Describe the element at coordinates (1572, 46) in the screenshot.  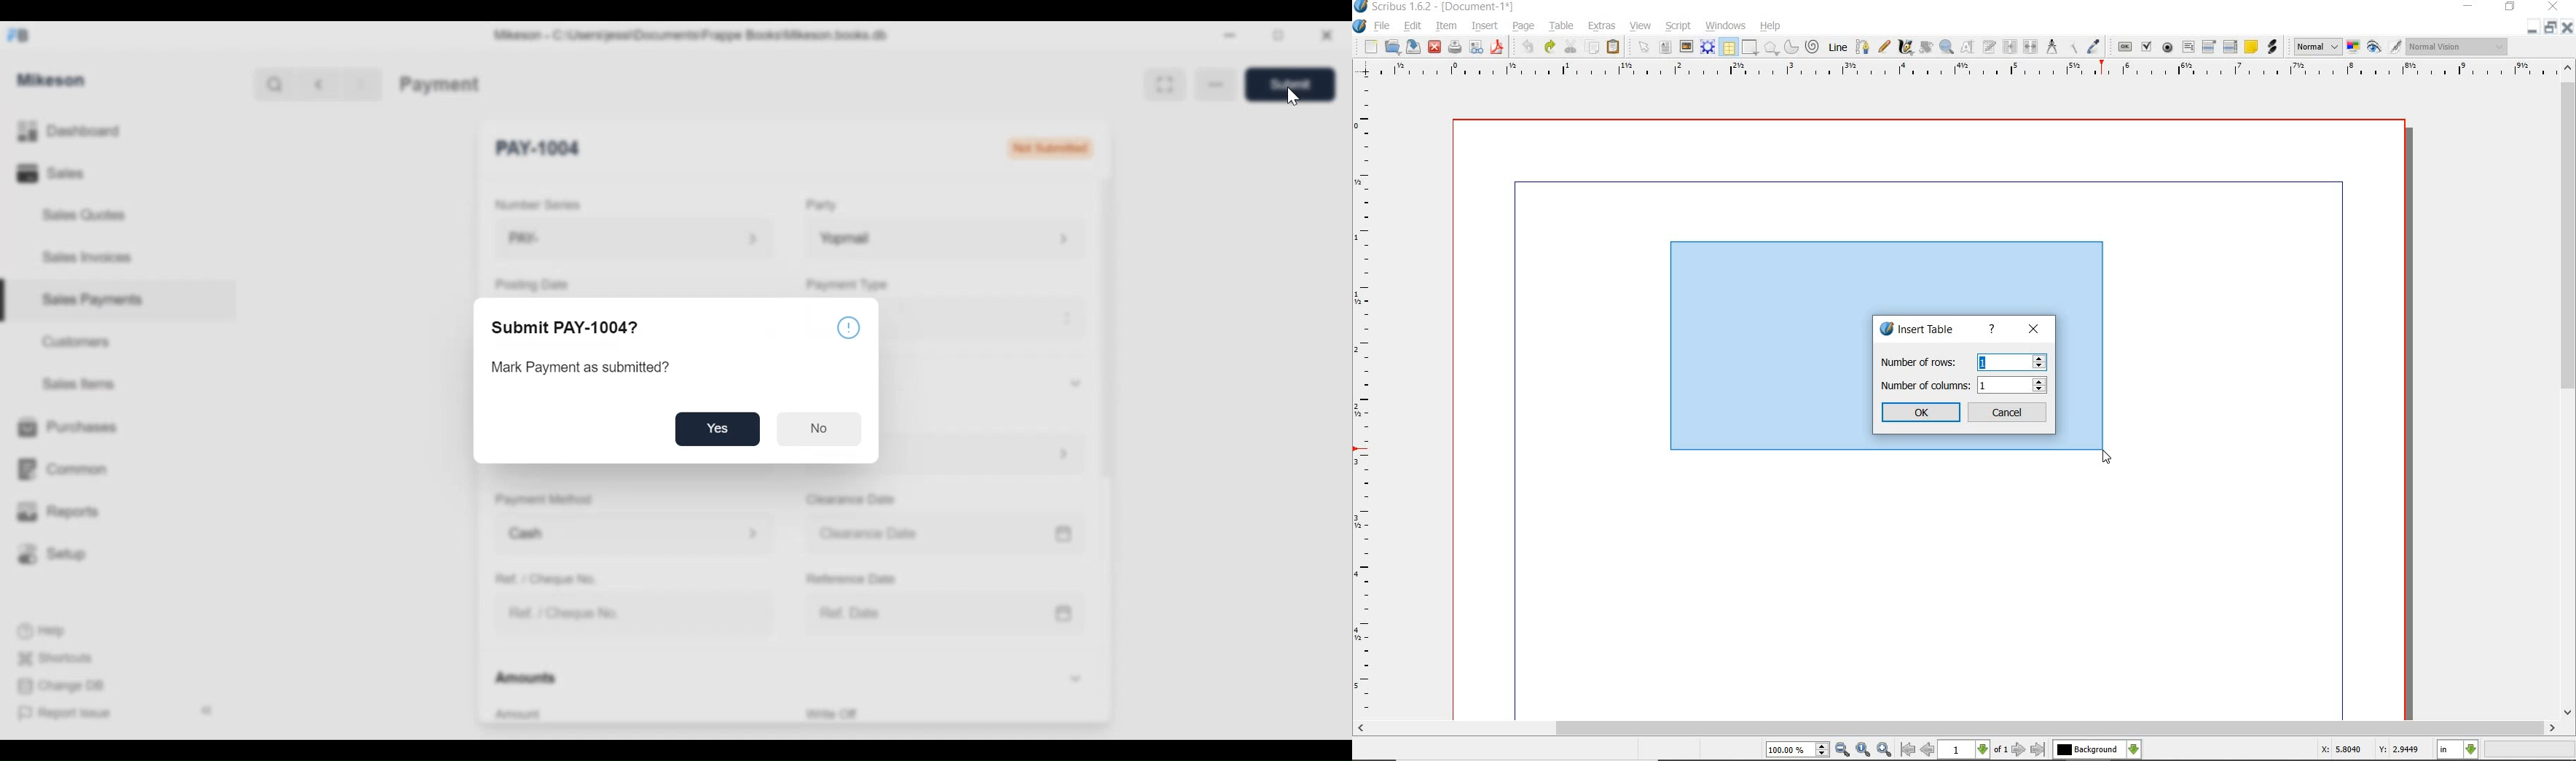
I see `cut` at that location.